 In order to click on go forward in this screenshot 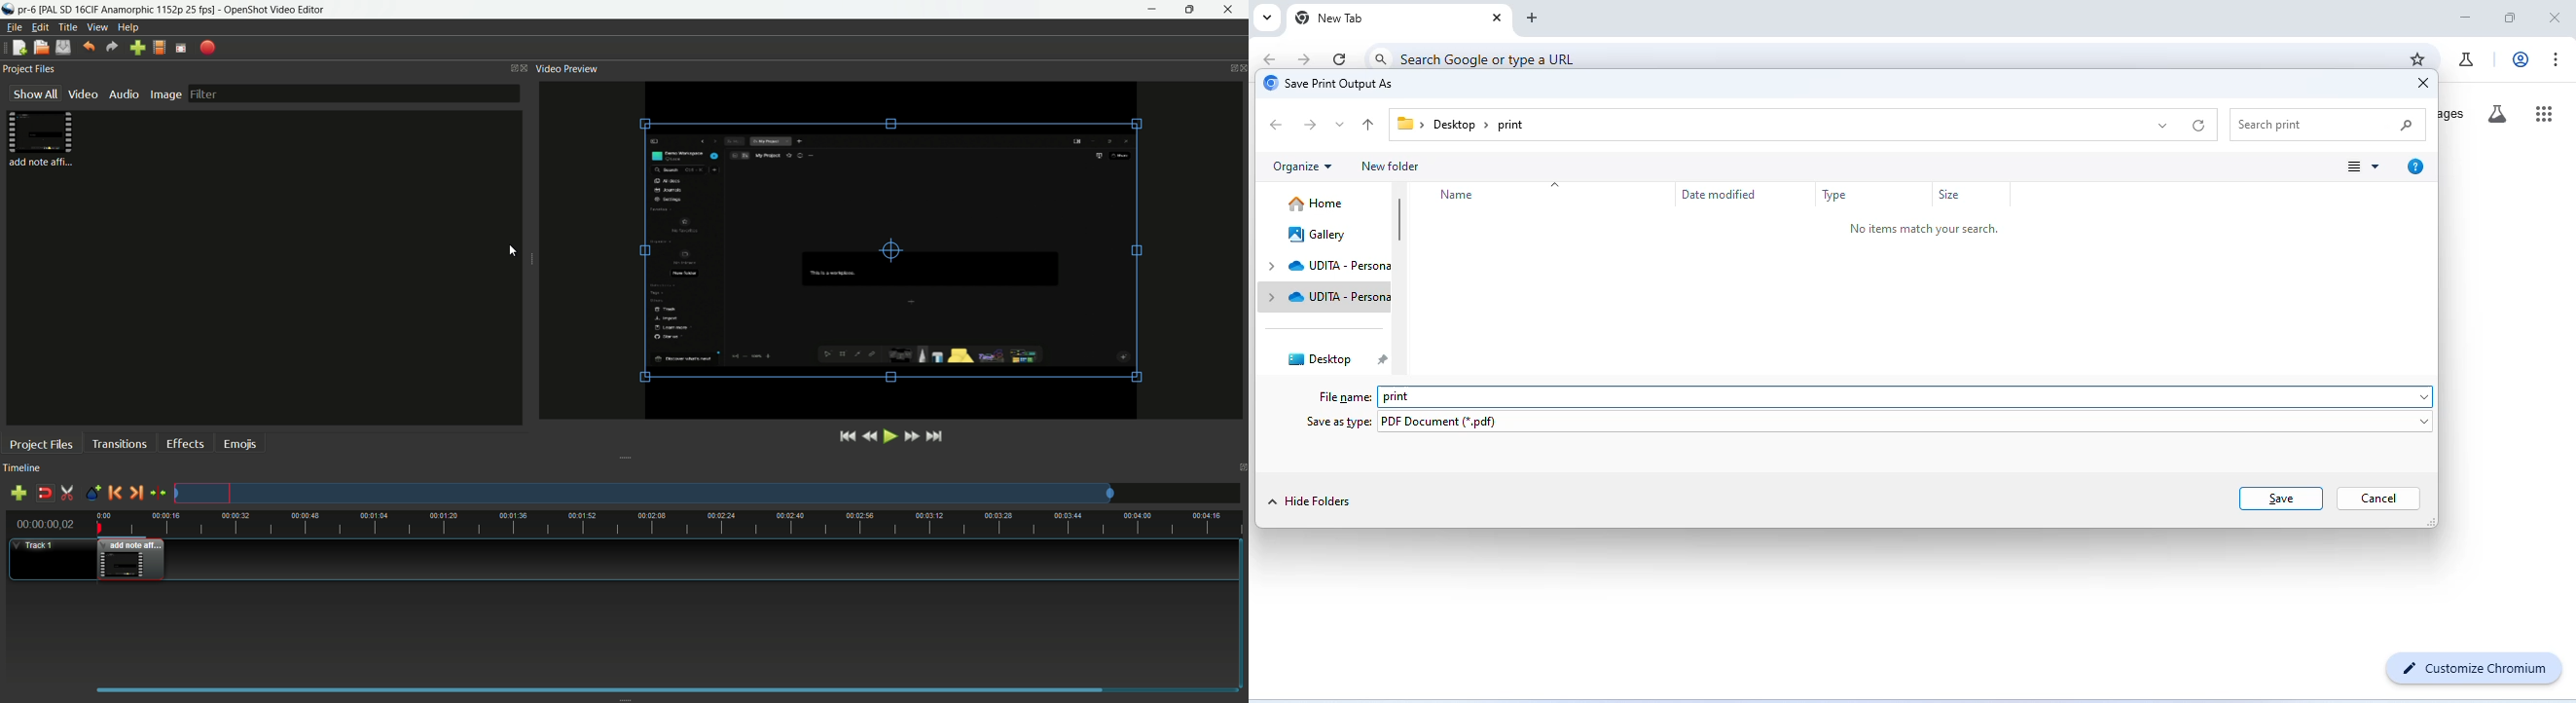, I will do `click(1306, 57)`.